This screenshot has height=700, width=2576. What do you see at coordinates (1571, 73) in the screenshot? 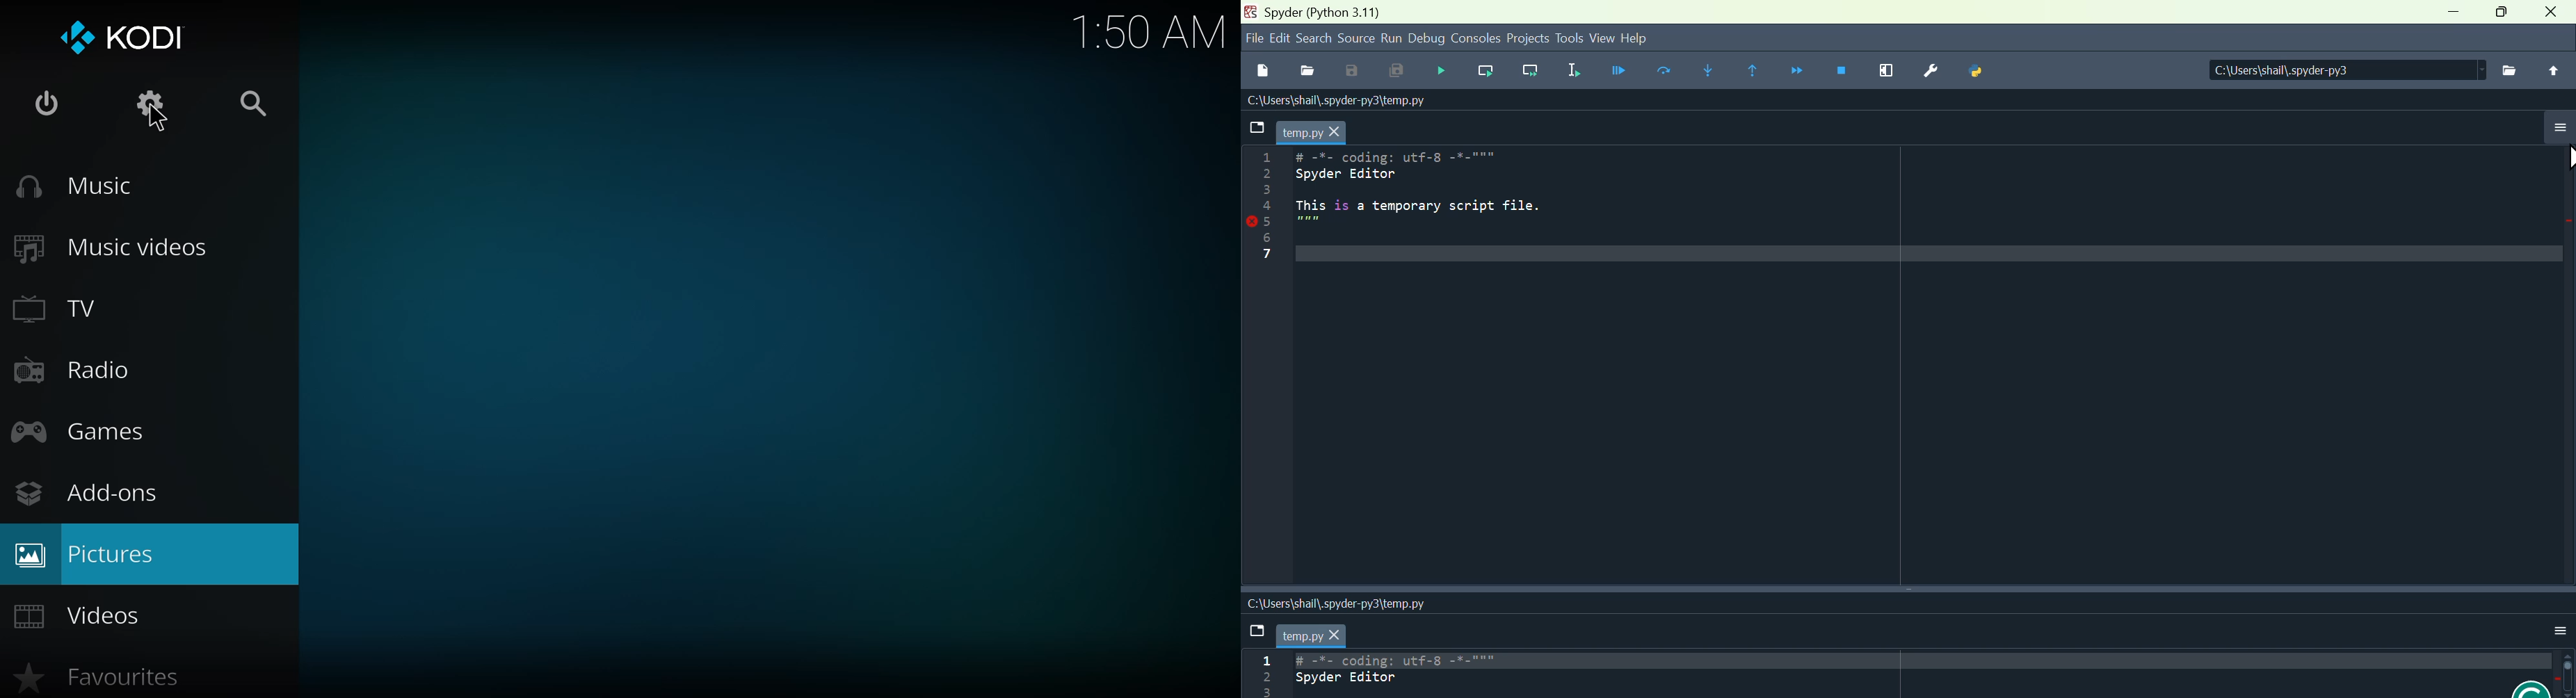
I see `Run selection` at bounding box center [1571, 73].